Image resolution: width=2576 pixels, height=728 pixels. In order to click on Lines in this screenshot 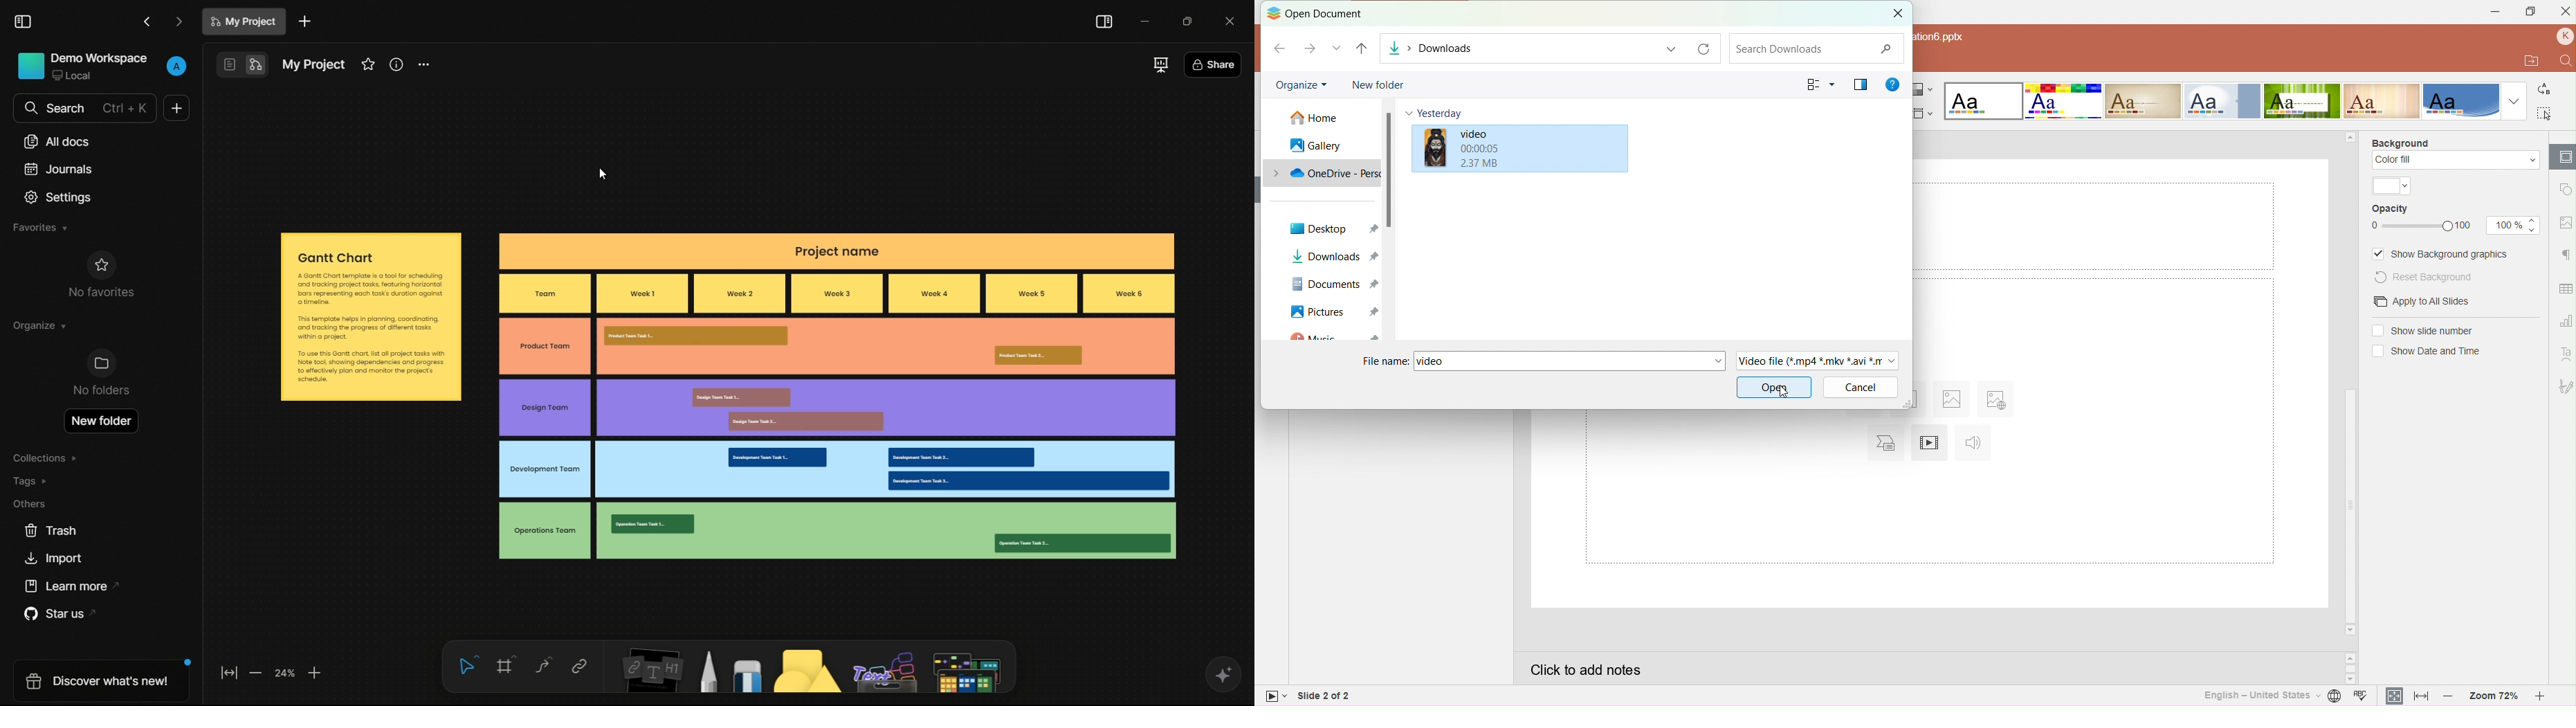, I will do `click(2382, 101)`.